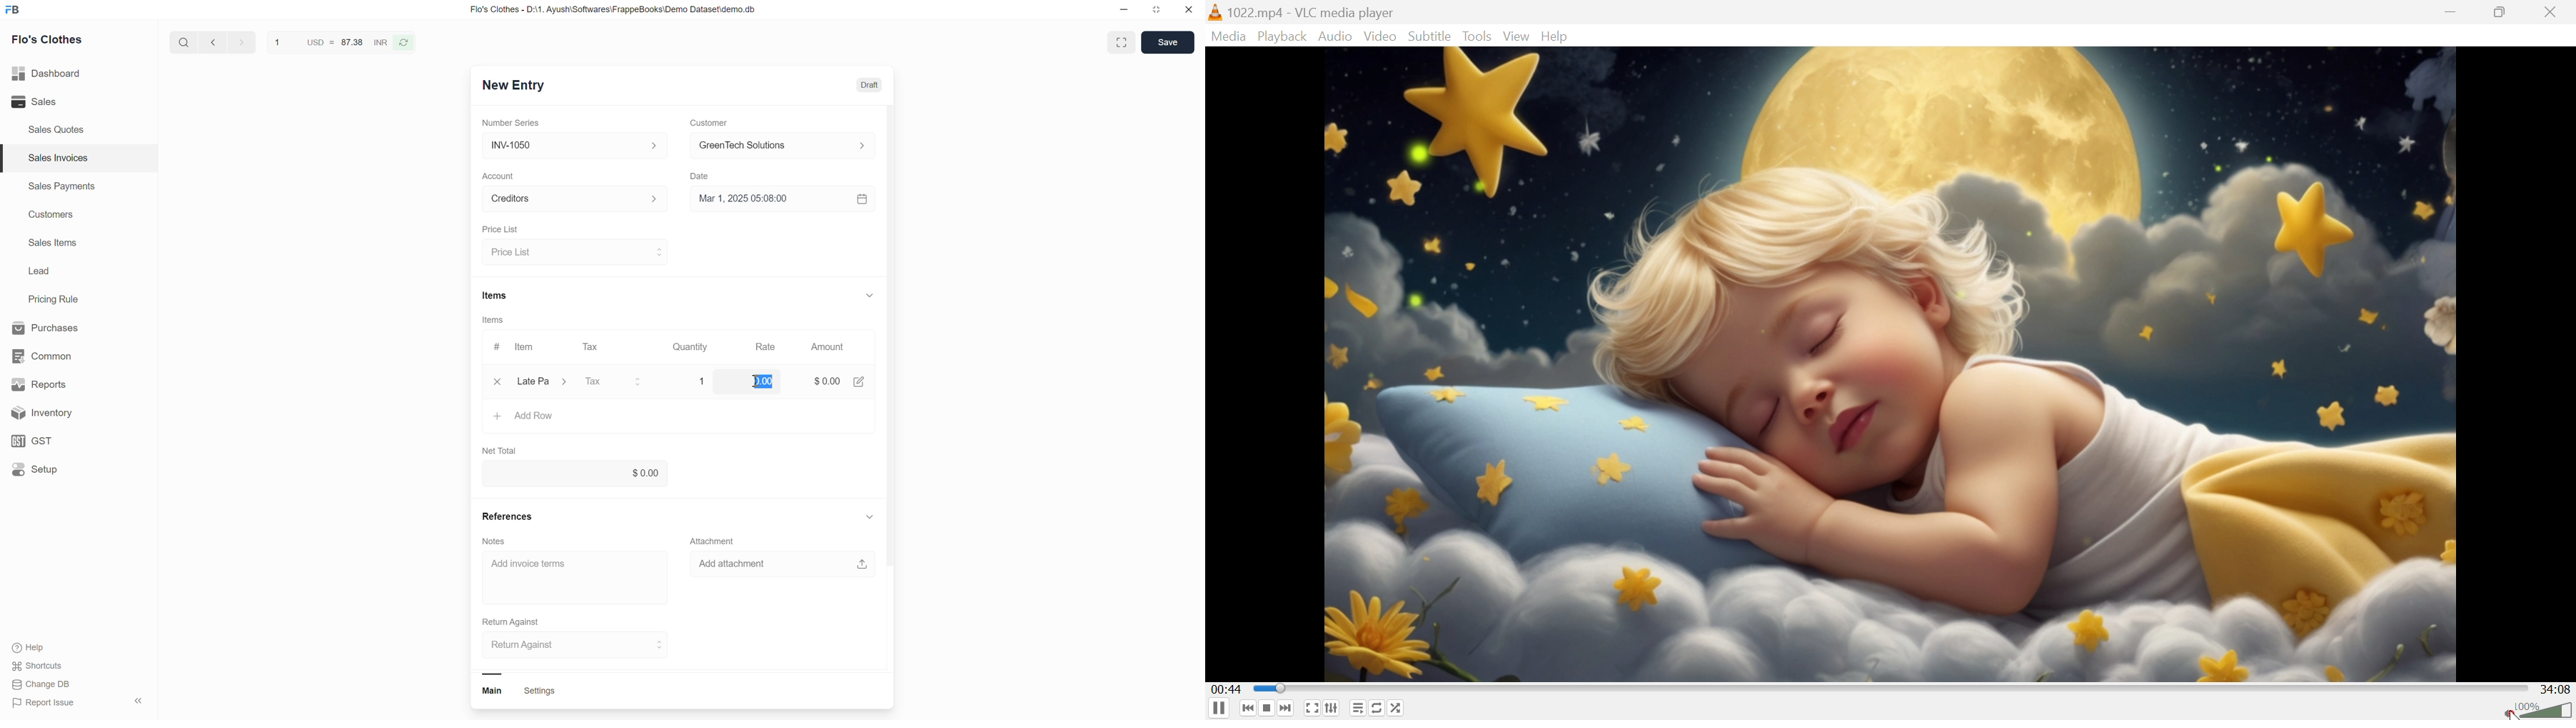 This screenshot has width=2576, height=728. Describe the element at coordinates (575, 252) in the screenshot. I see `select price list ` at that location.